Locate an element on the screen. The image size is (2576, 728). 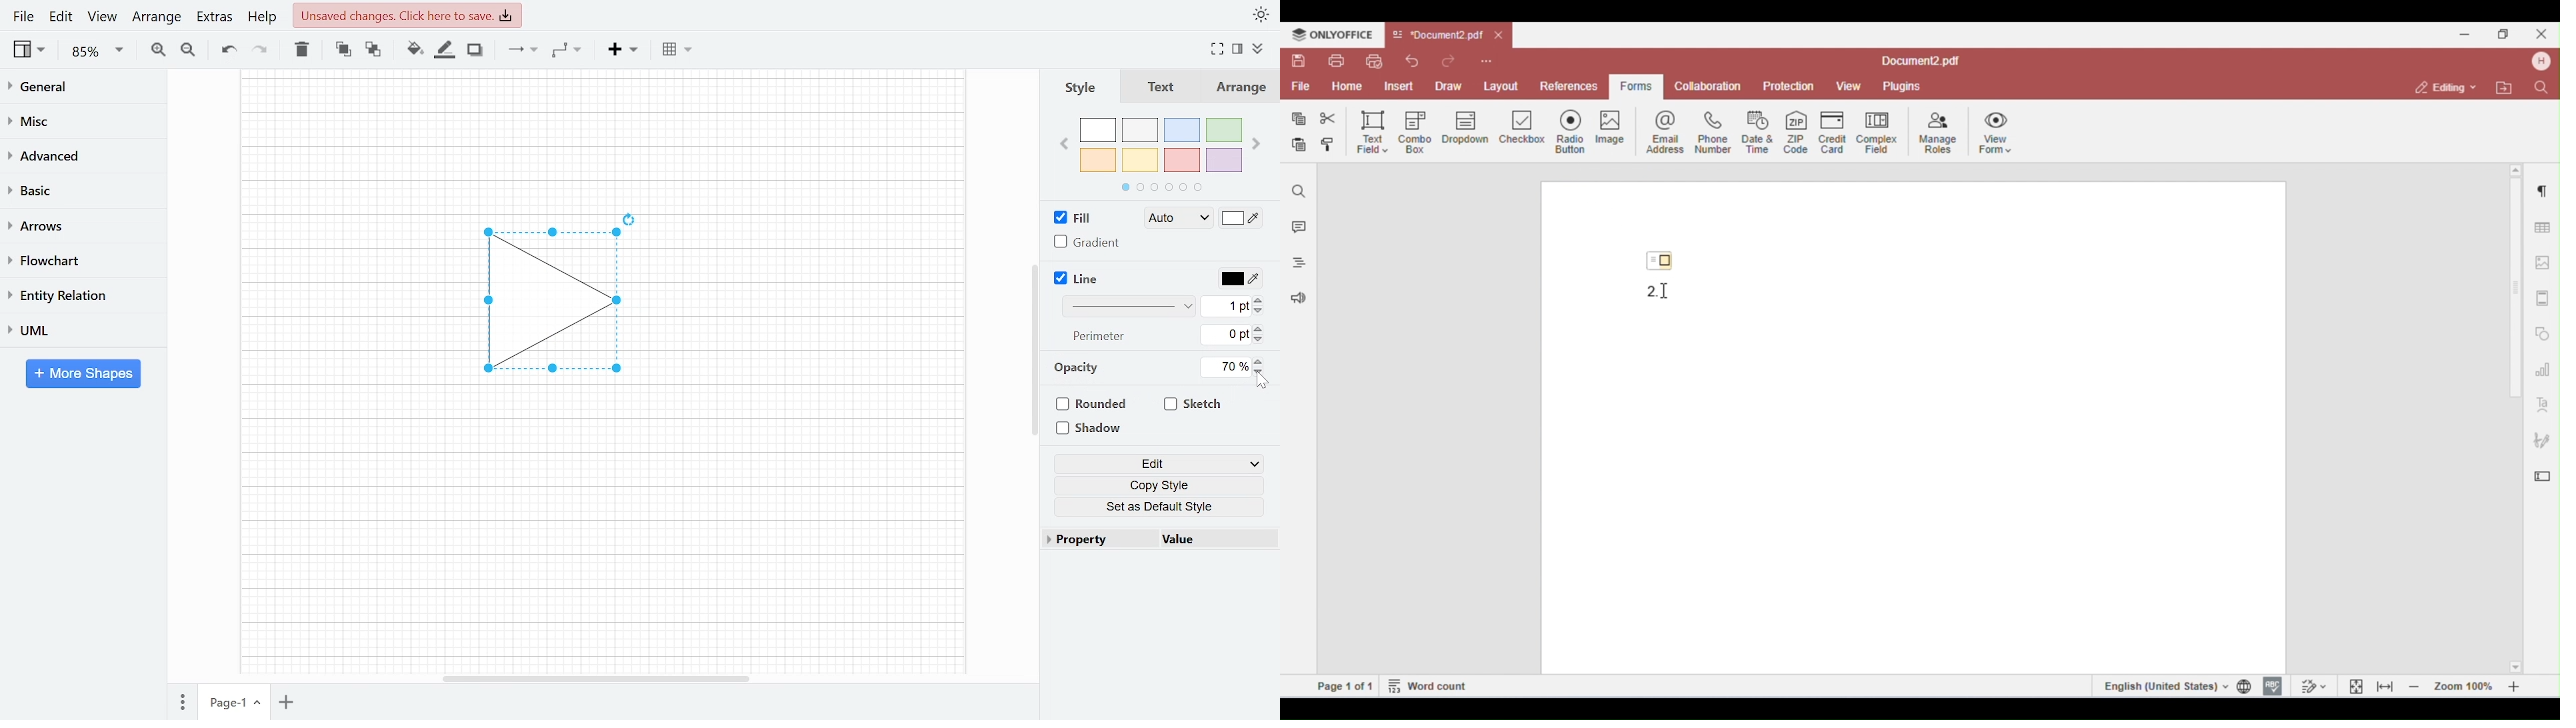
Zoom in is located at coordinates (158, 49).